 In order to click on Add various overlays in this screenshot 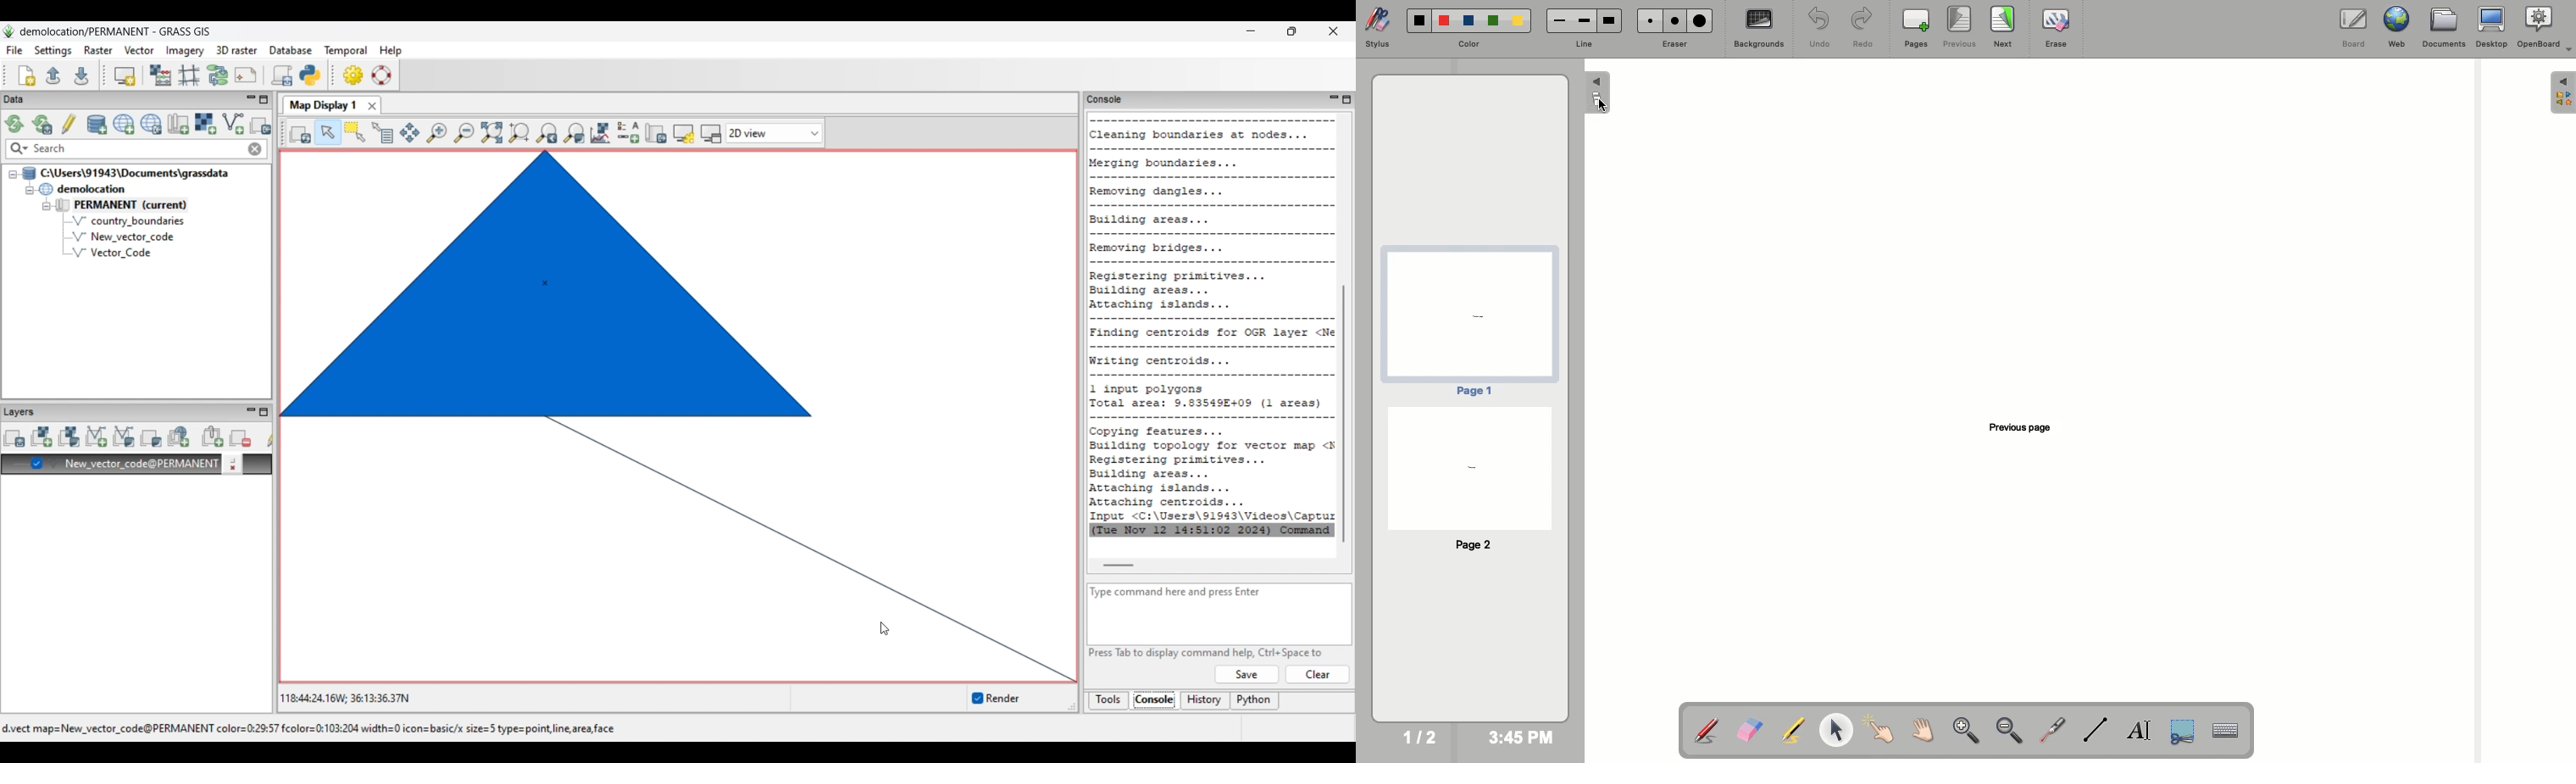, I will do `click(151, 438)`.